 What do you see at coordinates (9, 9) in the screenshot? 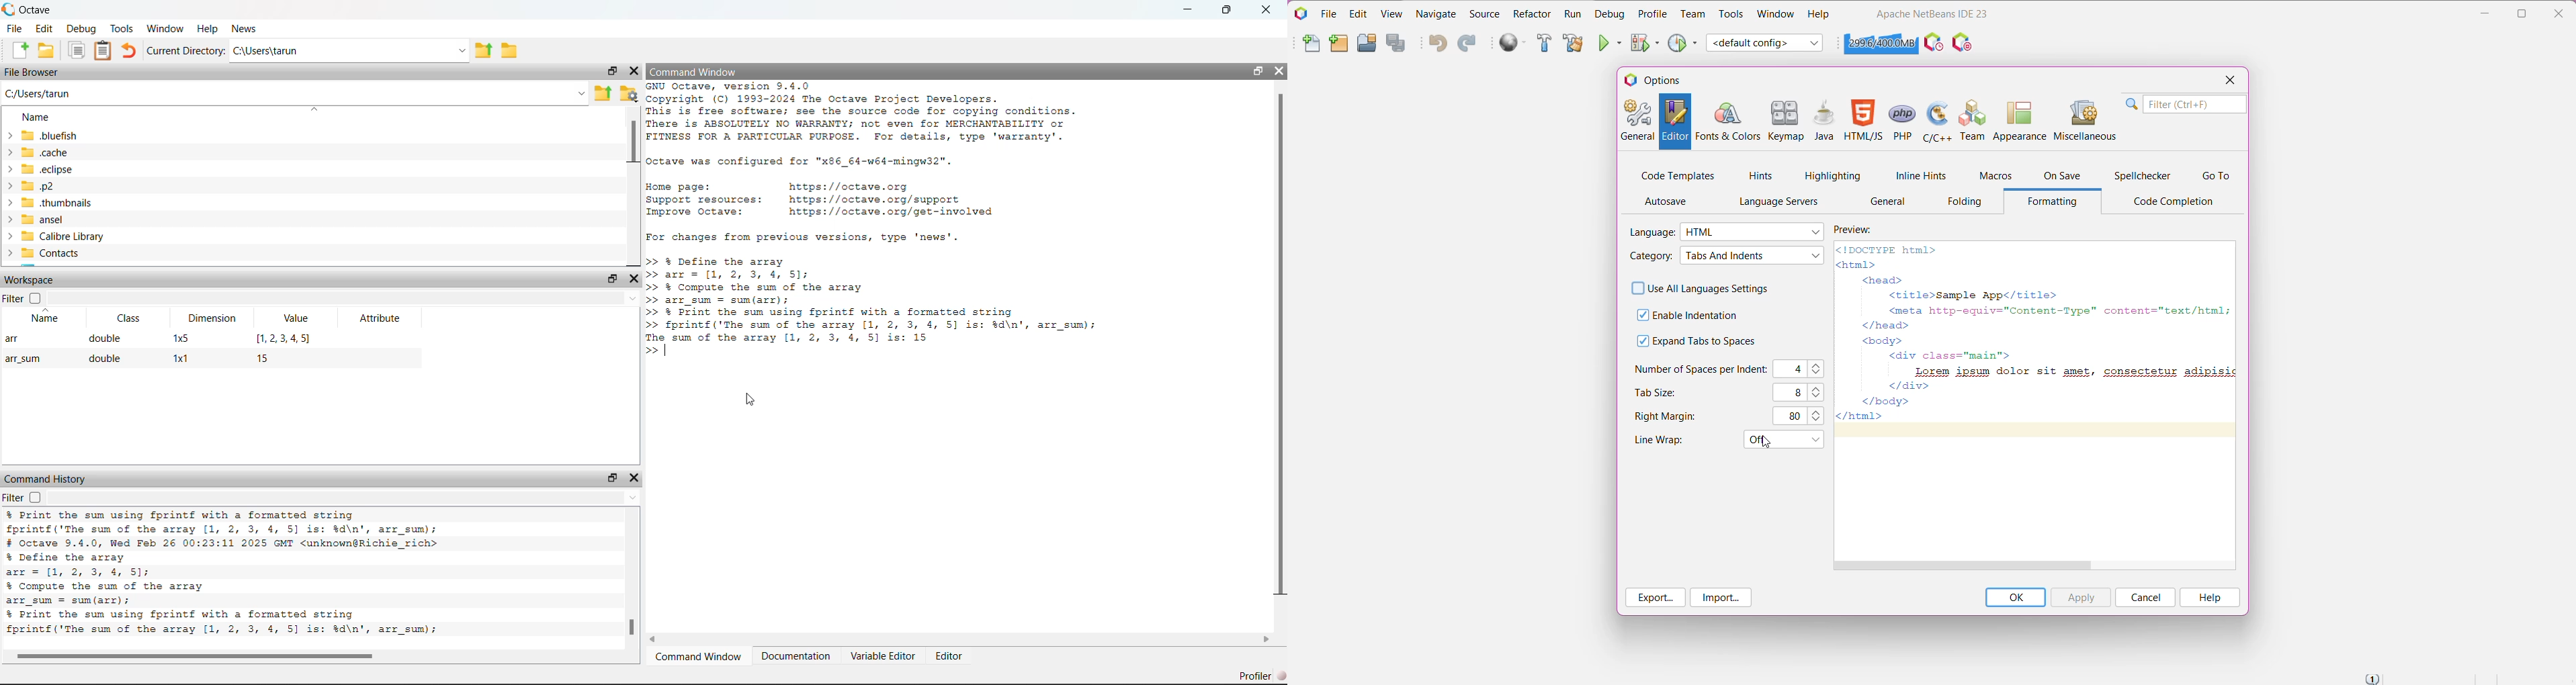
I see `logo` at bounding box center [9, 9].